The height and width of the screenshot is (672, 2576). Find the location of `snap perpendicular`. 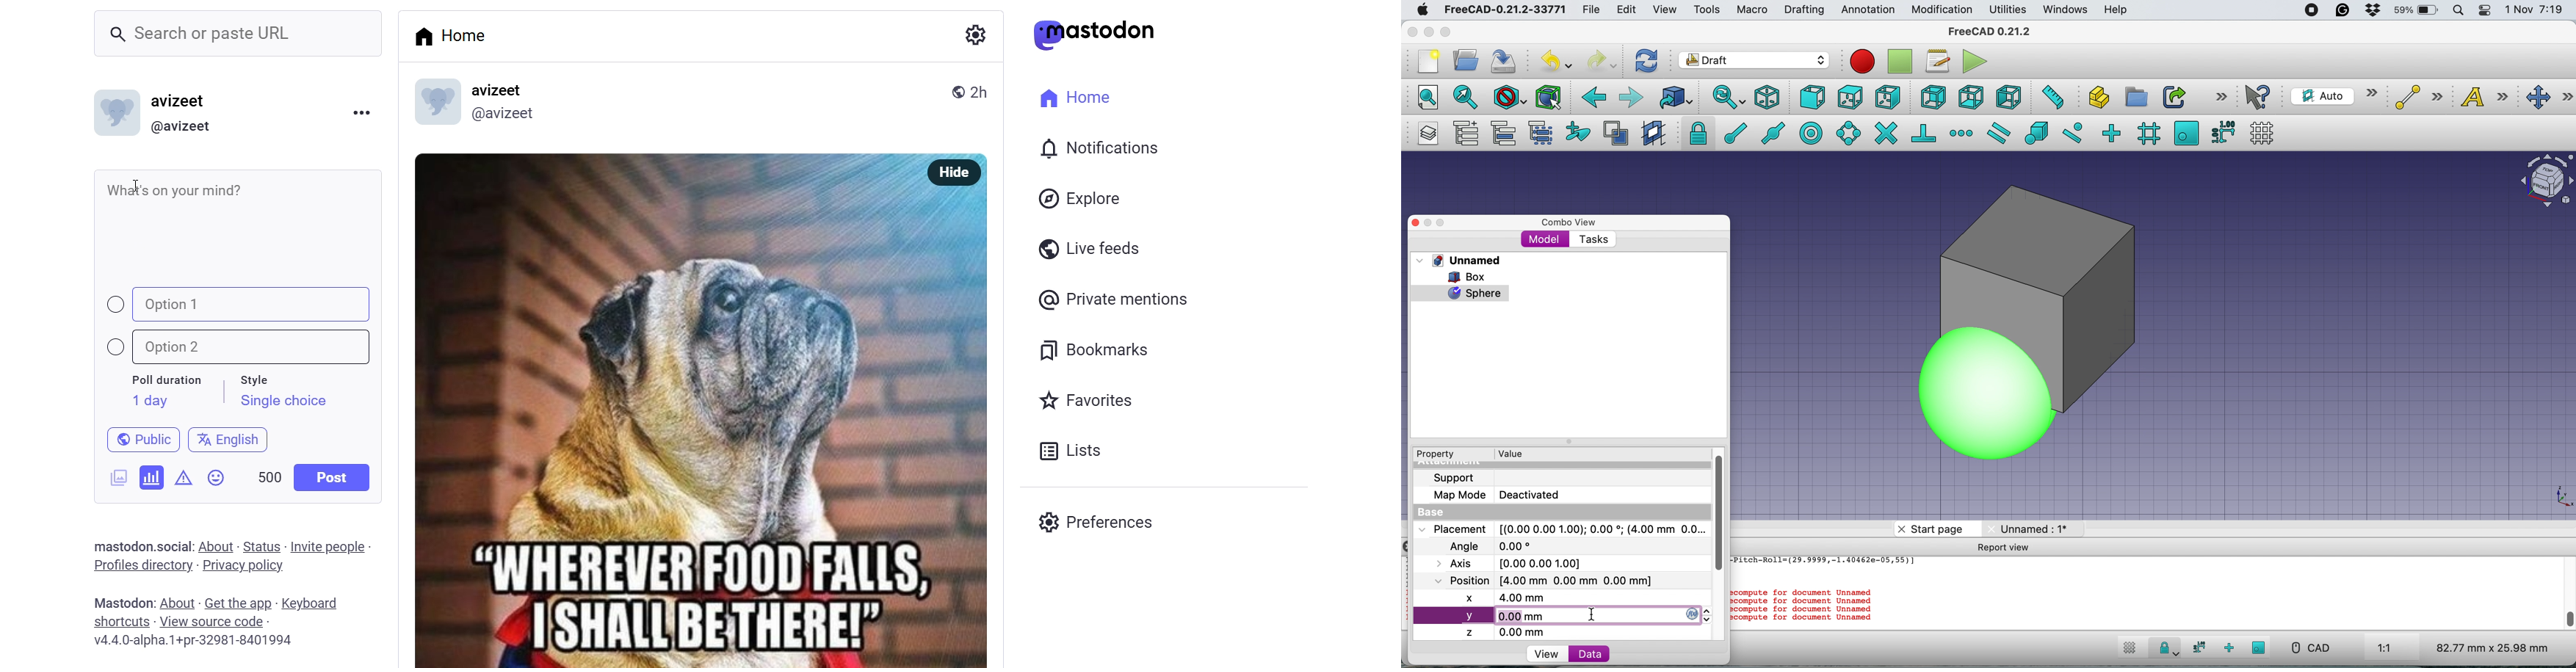

snap perpendicular is located at coordinates (1925, 133).